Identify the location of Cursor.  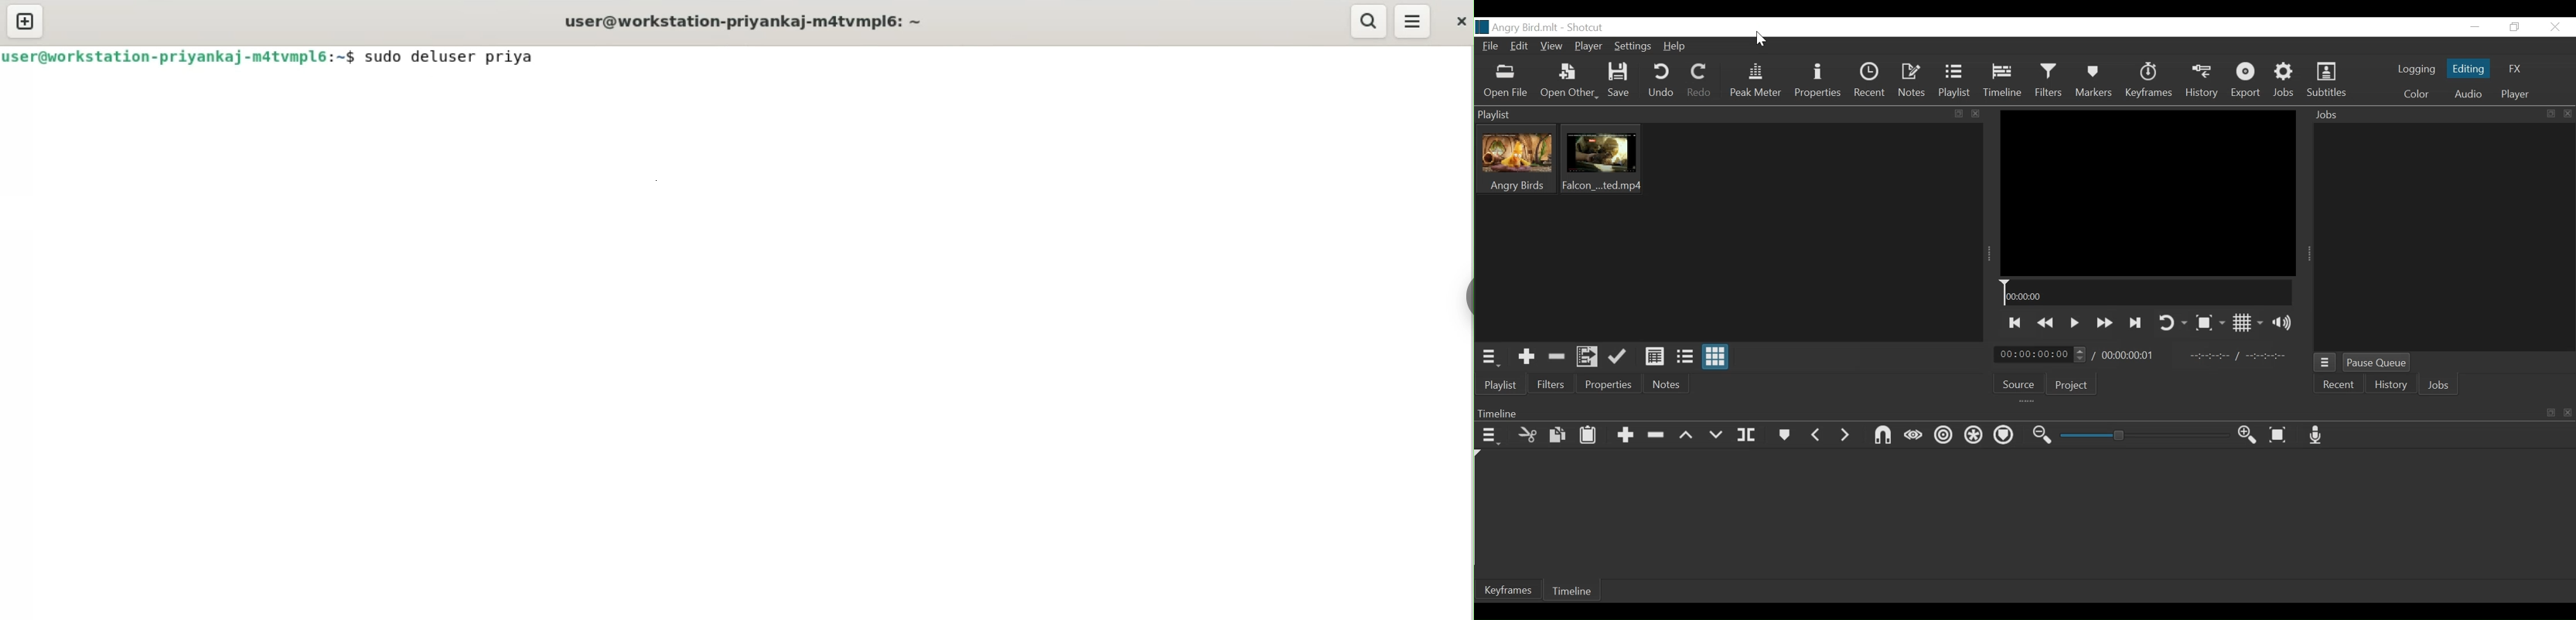
(1759, 39).